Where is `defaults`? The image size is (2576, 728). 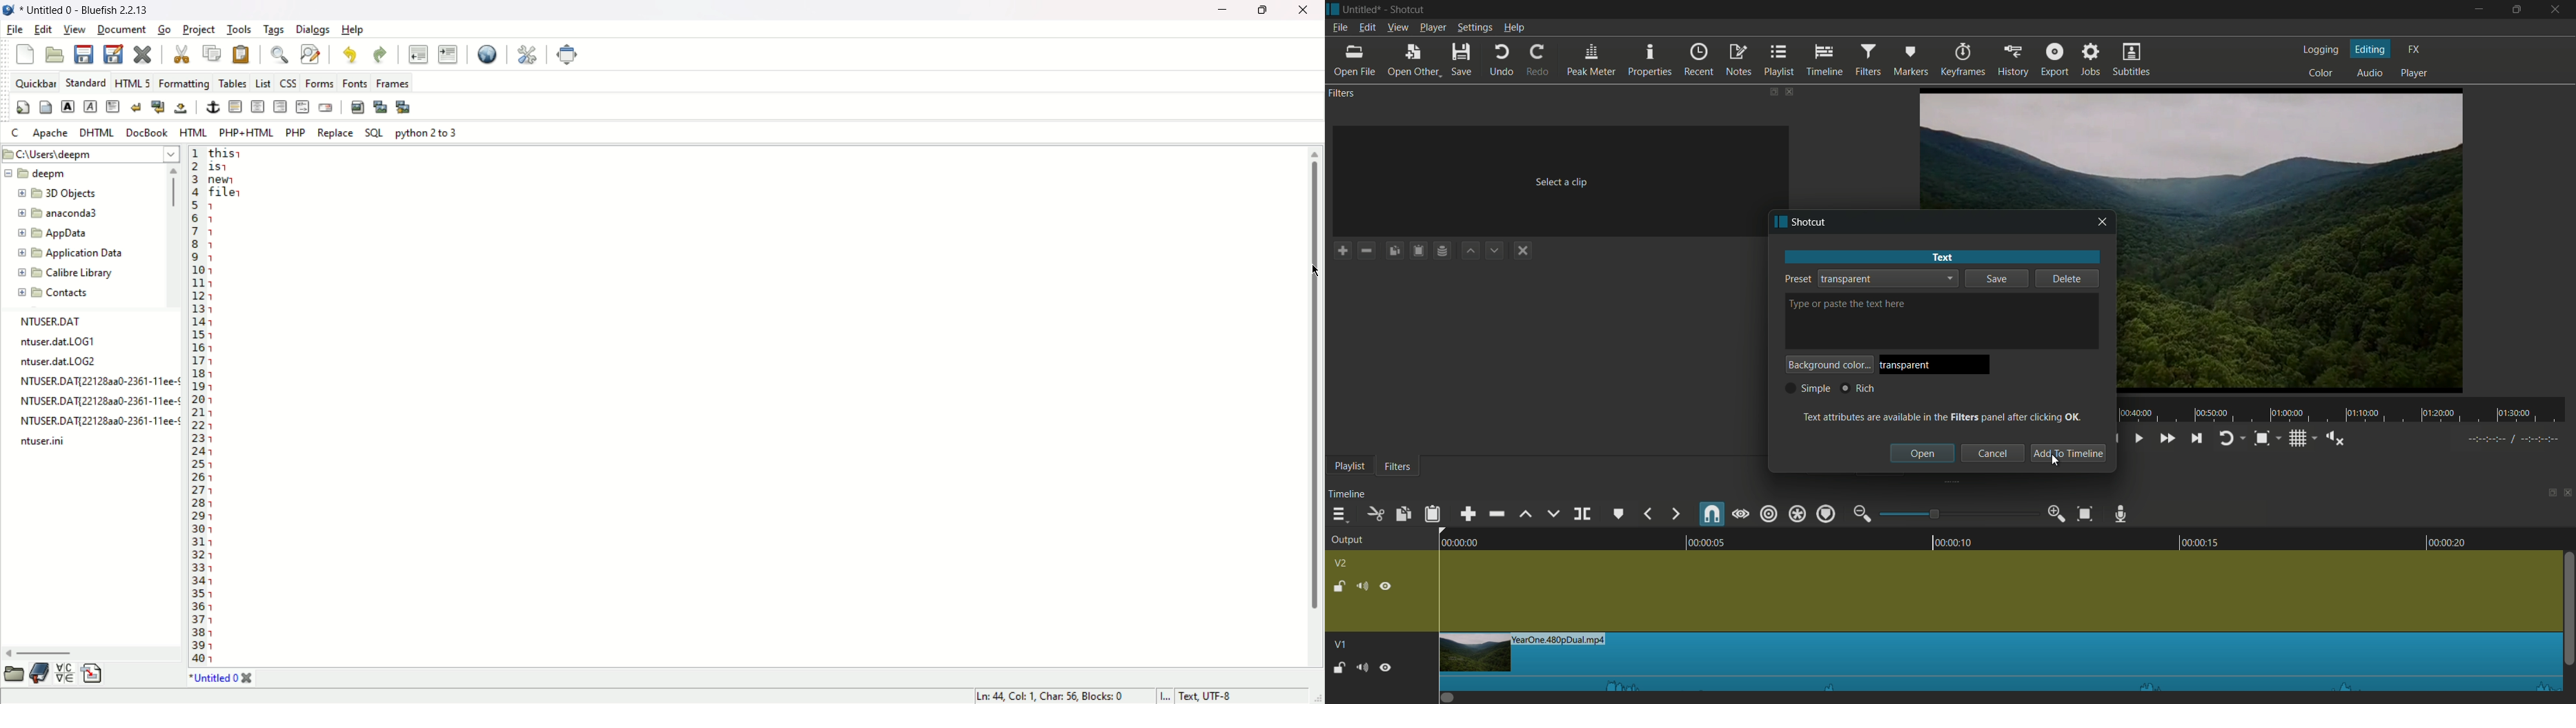 defaults is located at coordinates (1862, 304).